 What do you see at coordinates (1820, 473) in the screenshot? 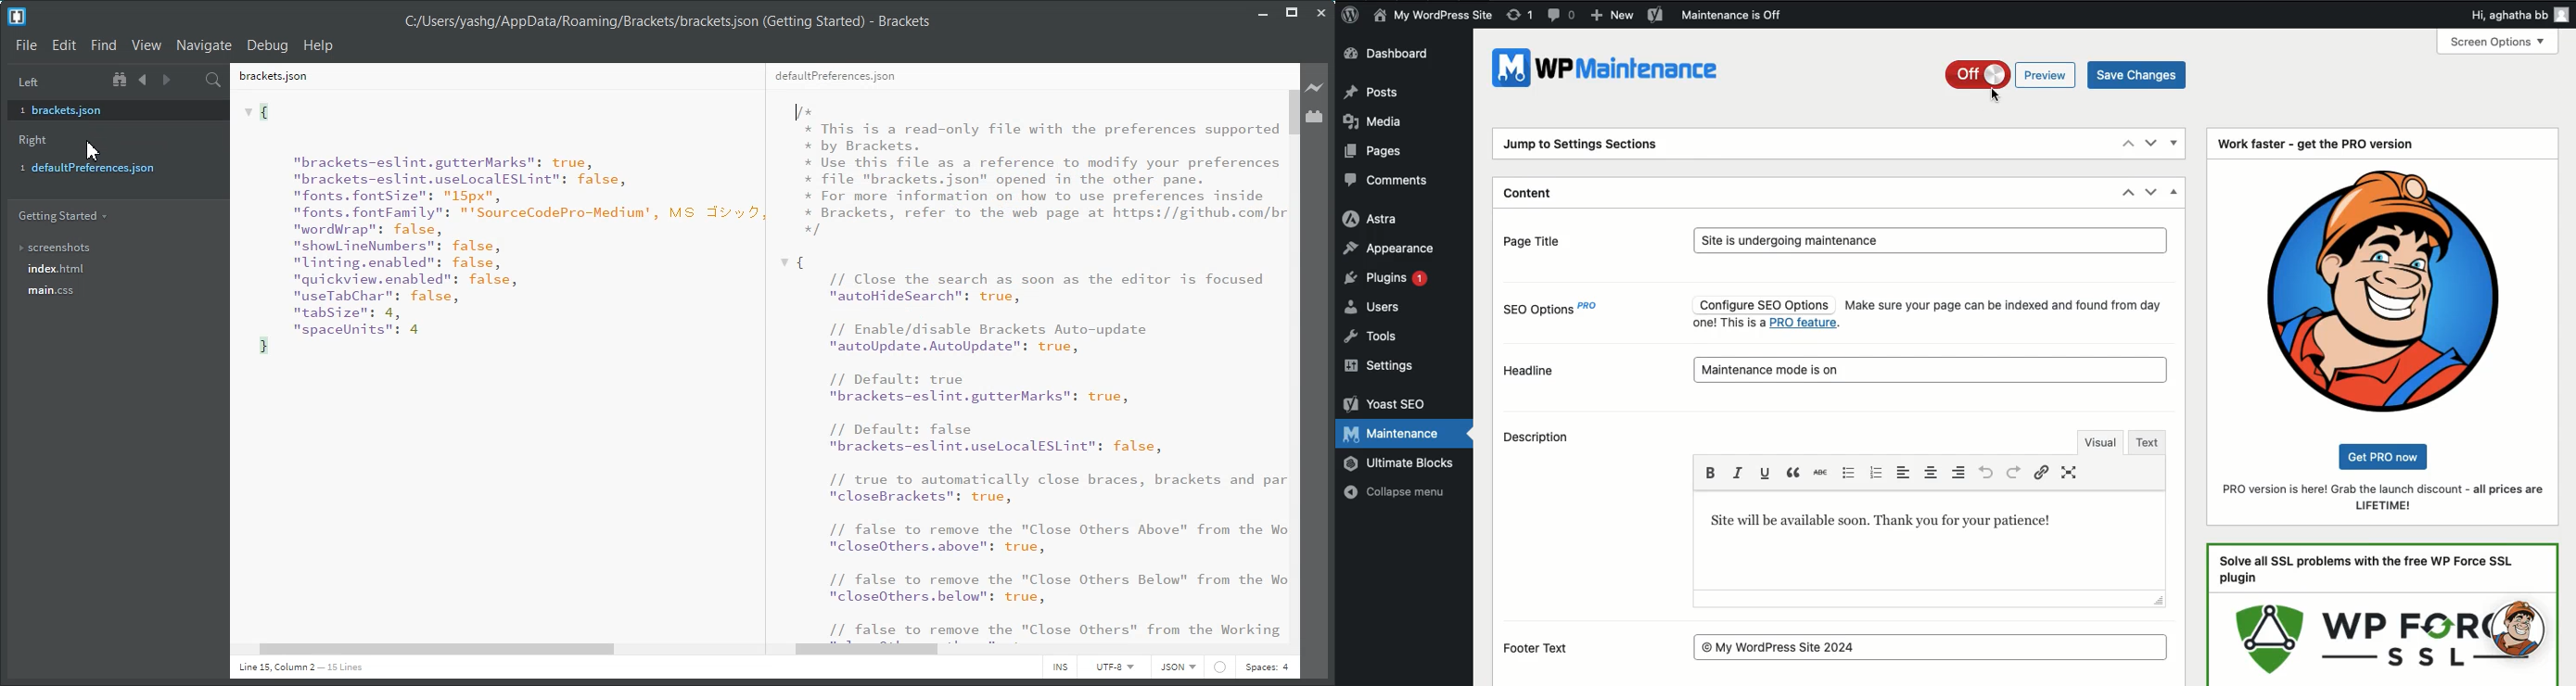
I see `Strikethrough` at bounding box center [1820, 473].